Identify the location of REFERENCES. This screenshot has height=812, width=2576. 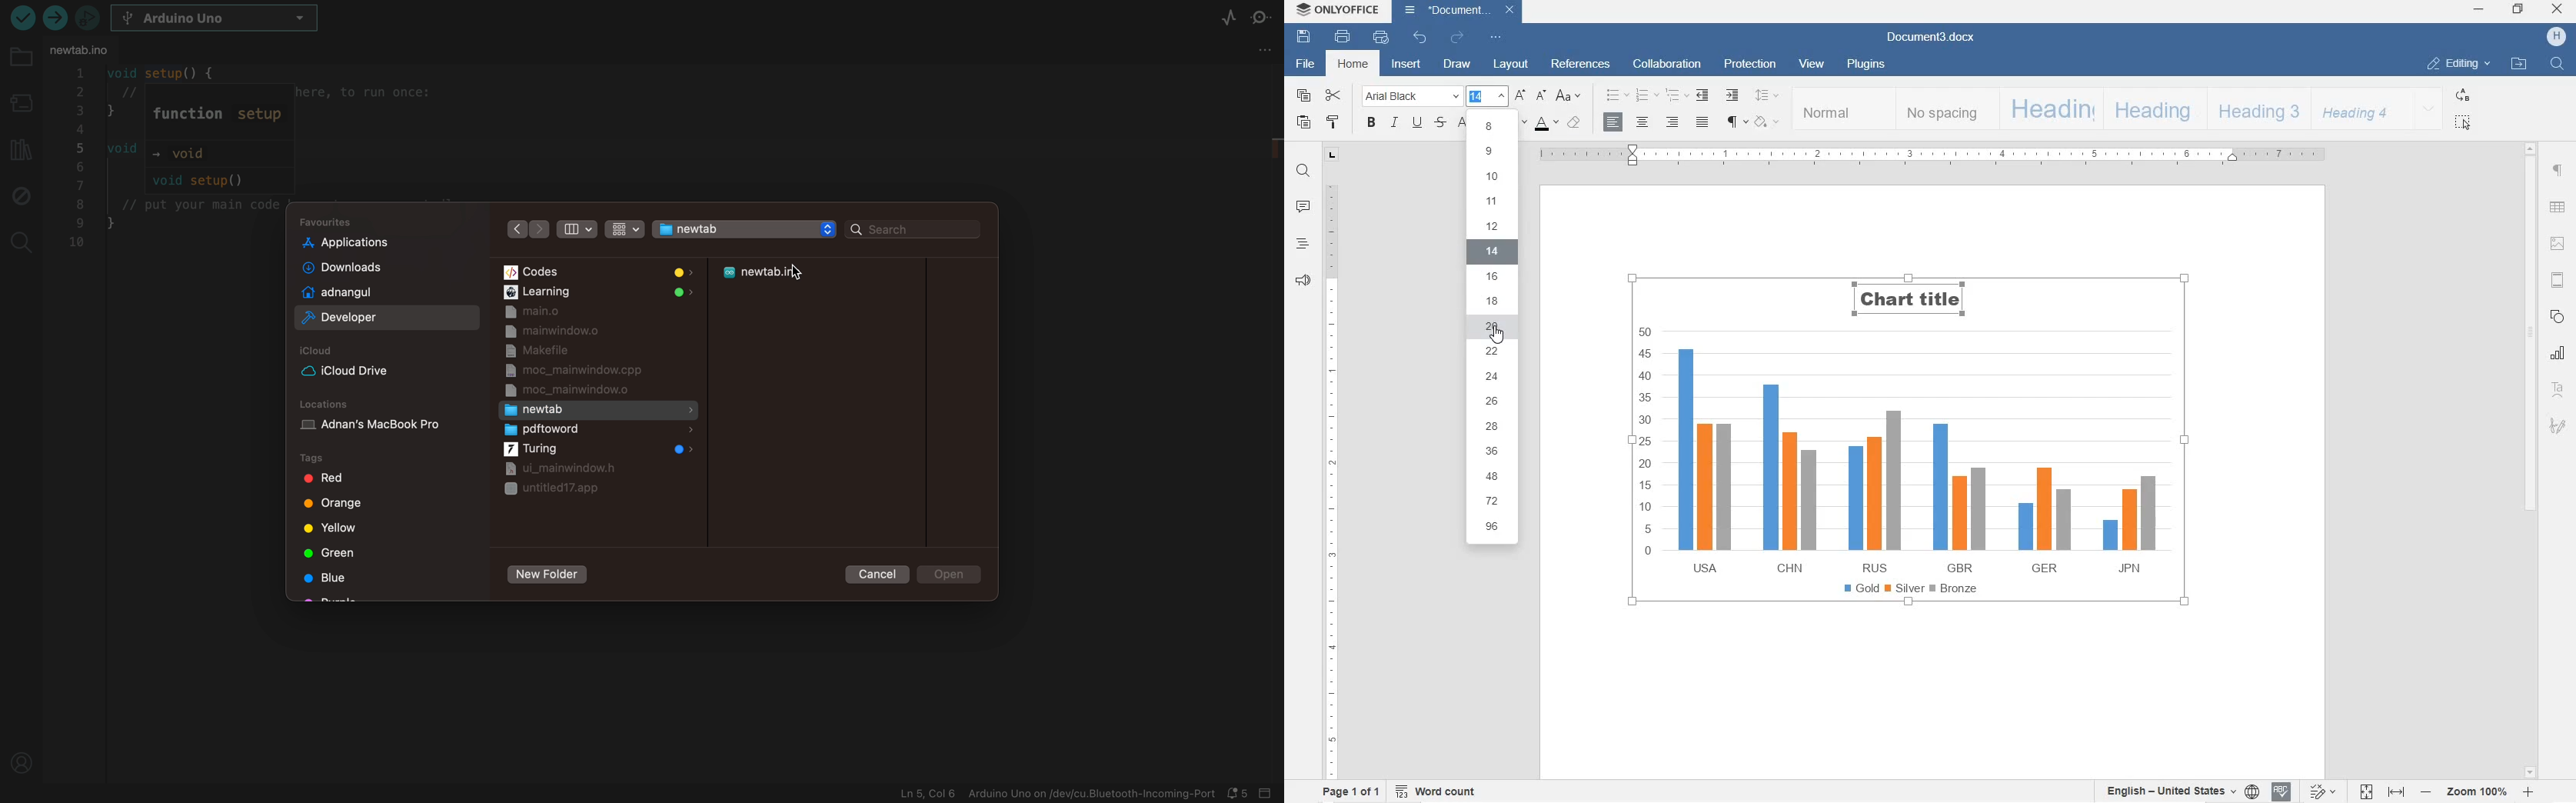
(1581, 62).